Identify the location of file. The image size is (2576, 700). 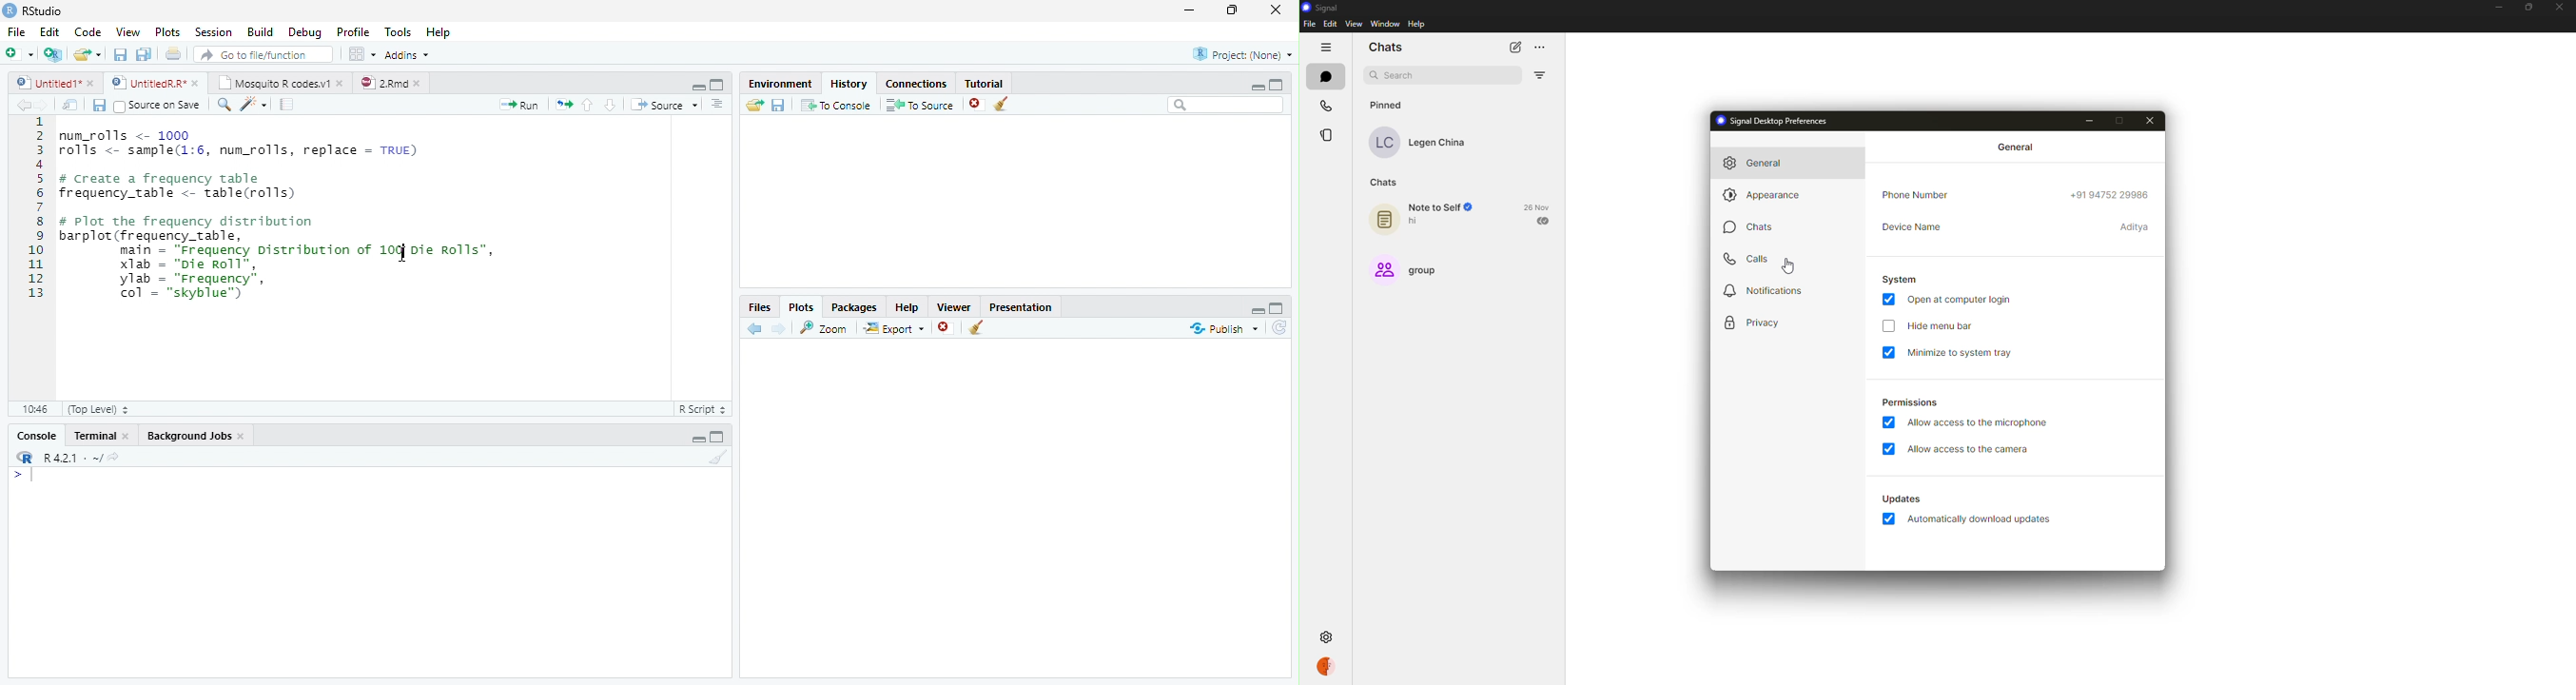
(1309, 23).